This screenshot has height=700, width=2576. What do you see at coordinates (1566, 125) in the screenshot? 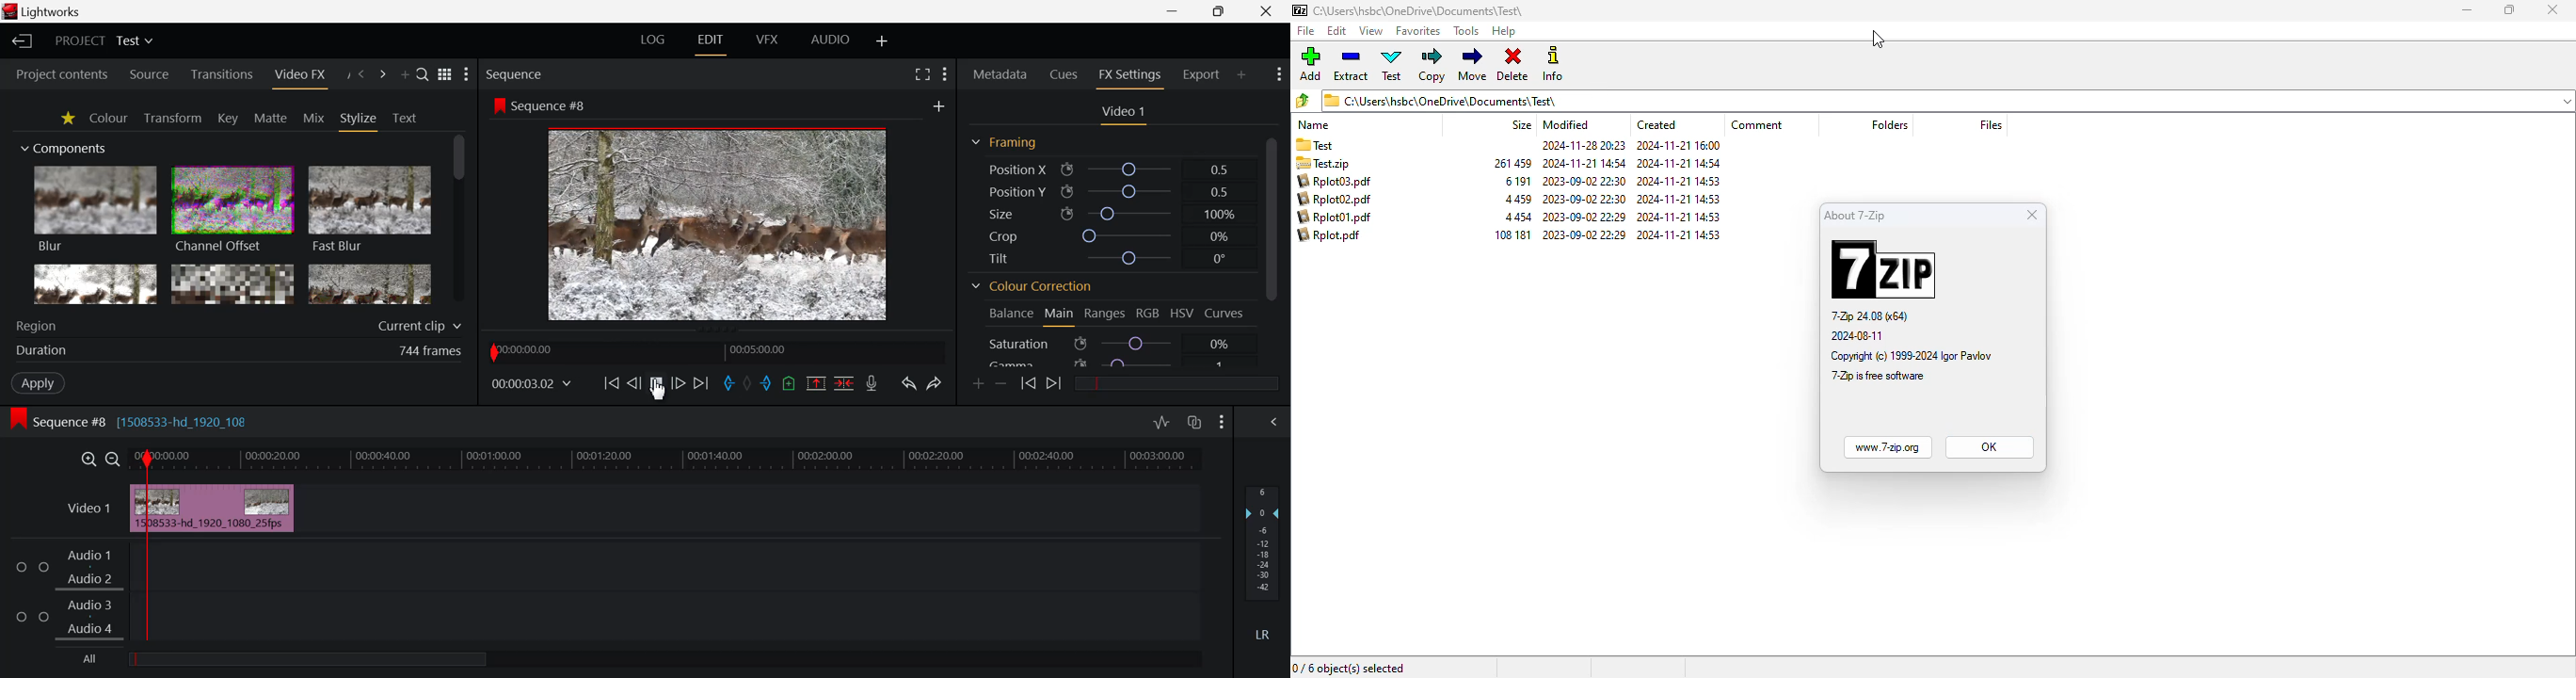
I see `modified` at bounding box center [1566, 125].